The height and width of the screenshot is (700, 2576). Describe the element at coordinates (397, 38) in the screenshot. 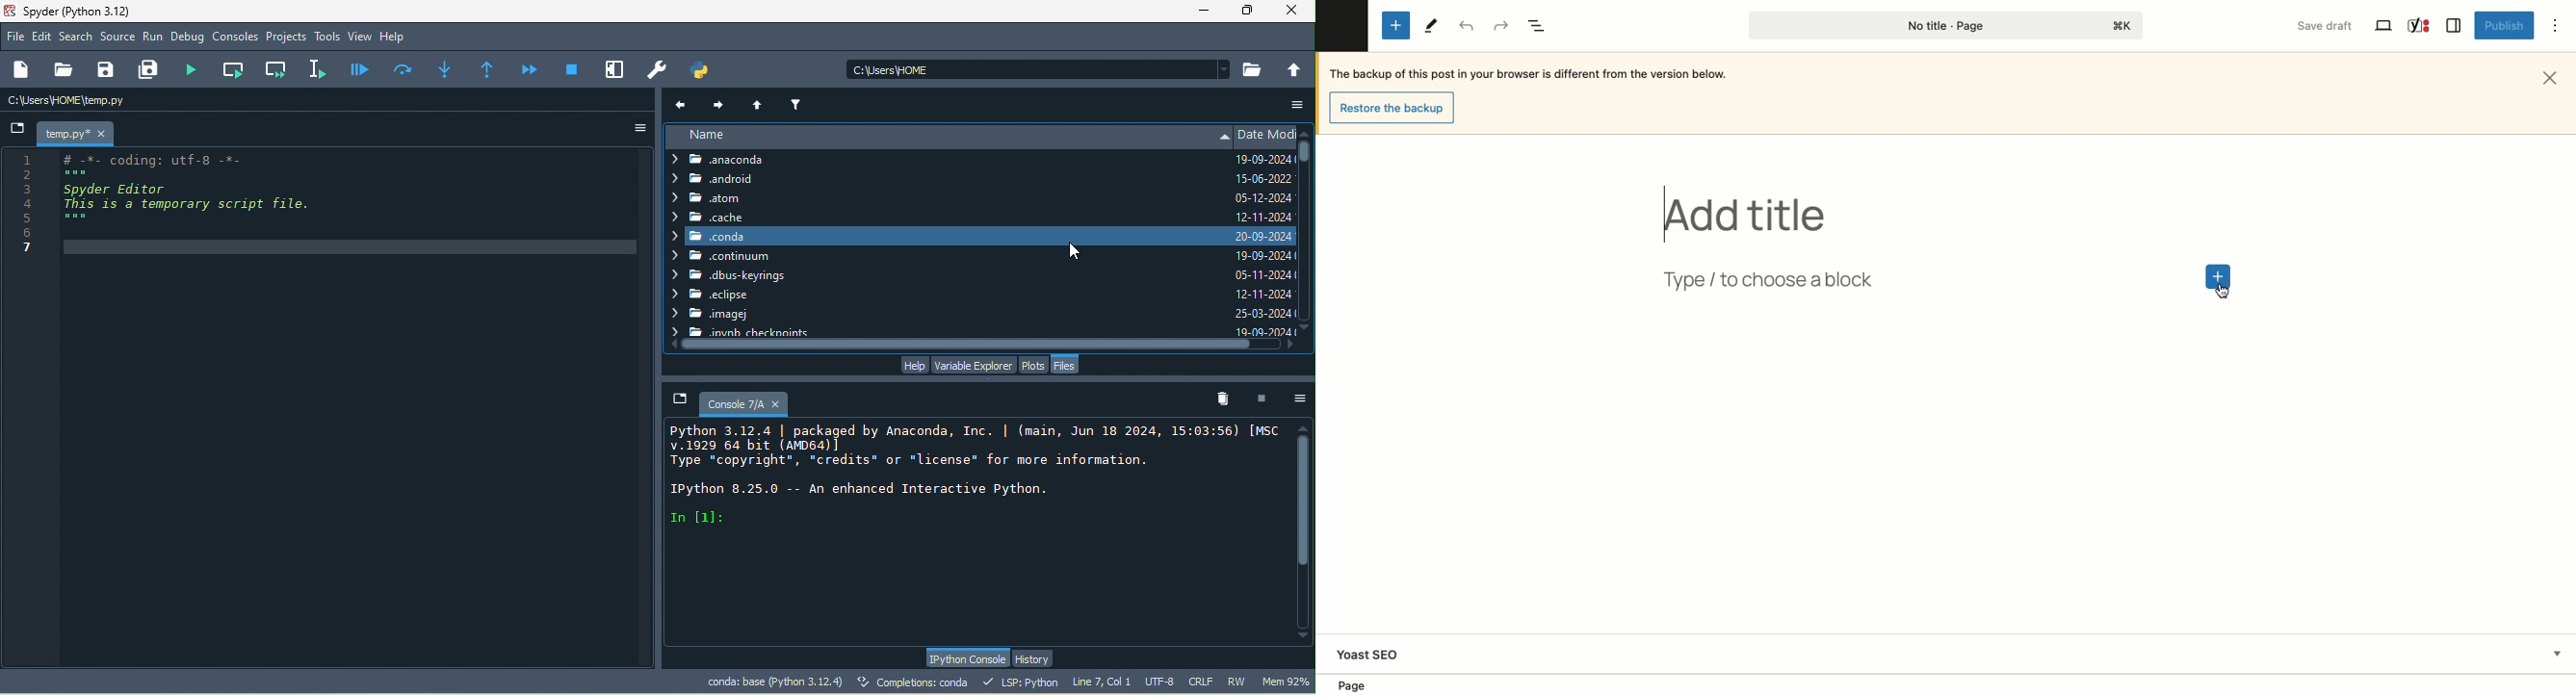

I see `help` at that location.